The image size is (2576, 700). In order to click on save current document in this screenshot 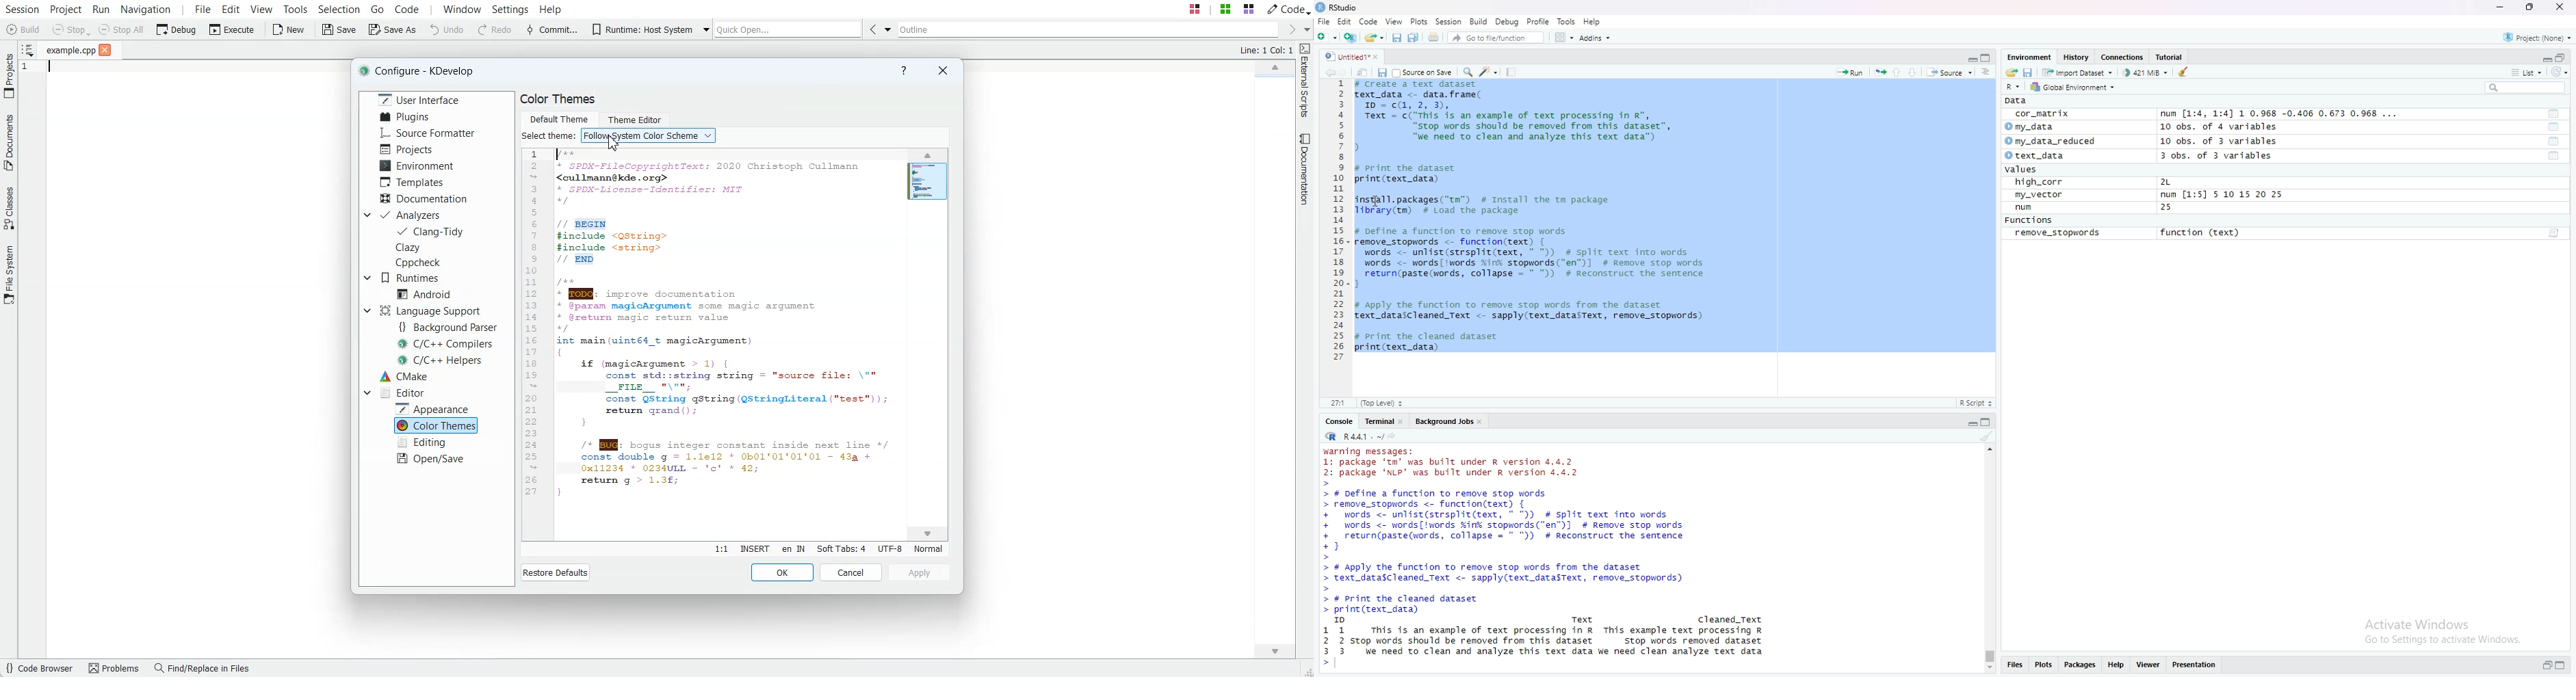, I will do `click(1396, 39)`.